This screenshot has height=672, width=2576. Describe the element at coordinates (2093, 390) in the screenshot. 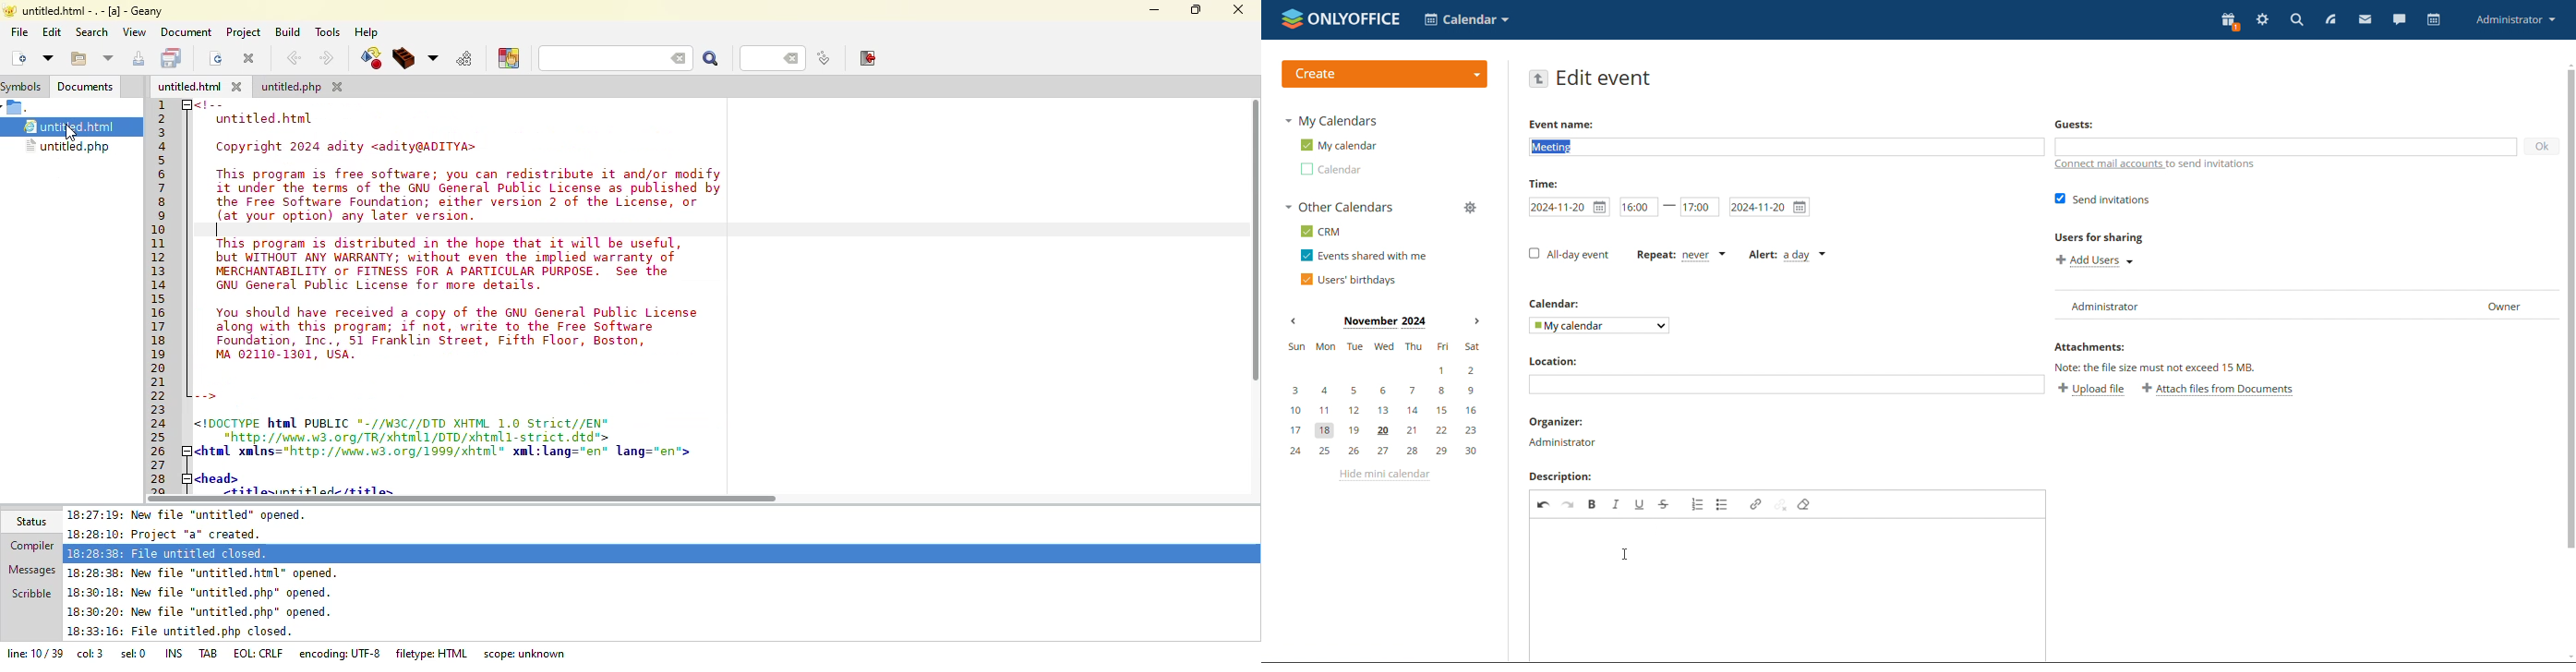

I see `upload file` at that location.